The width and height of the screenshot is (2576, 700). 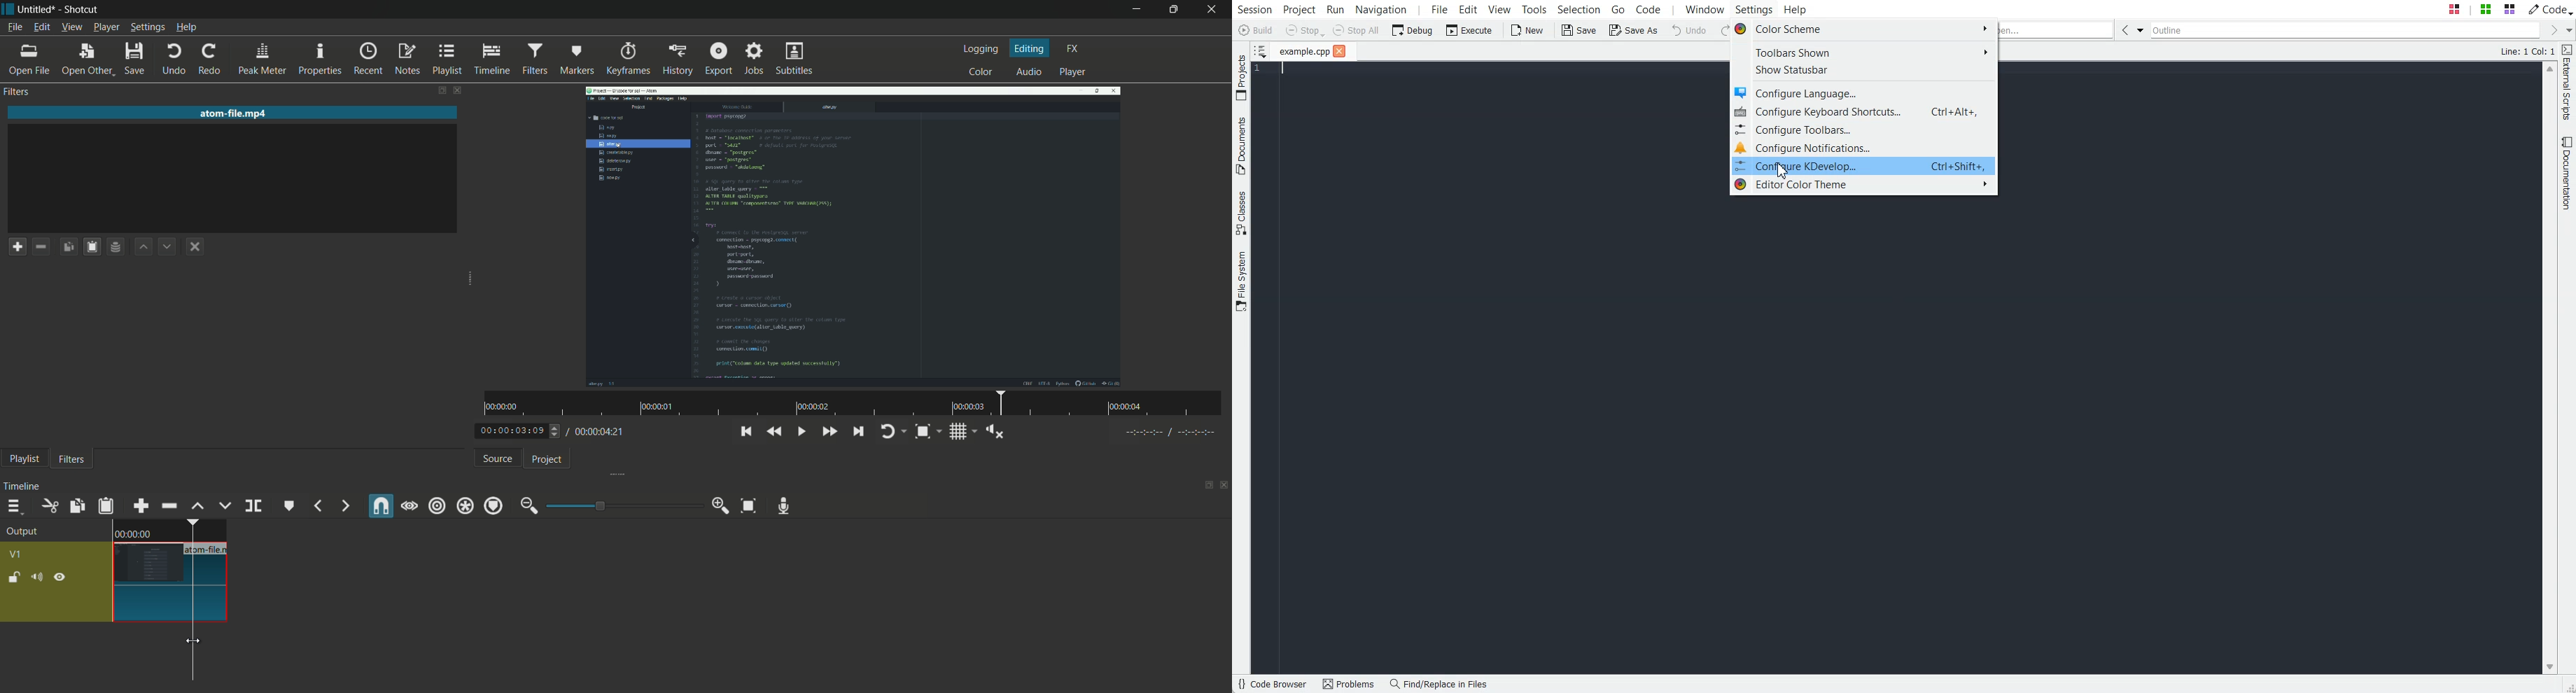 What do you see at coordinates (72, 460) in the screenshot?
I see `filters` at bounding box center [72, 460].